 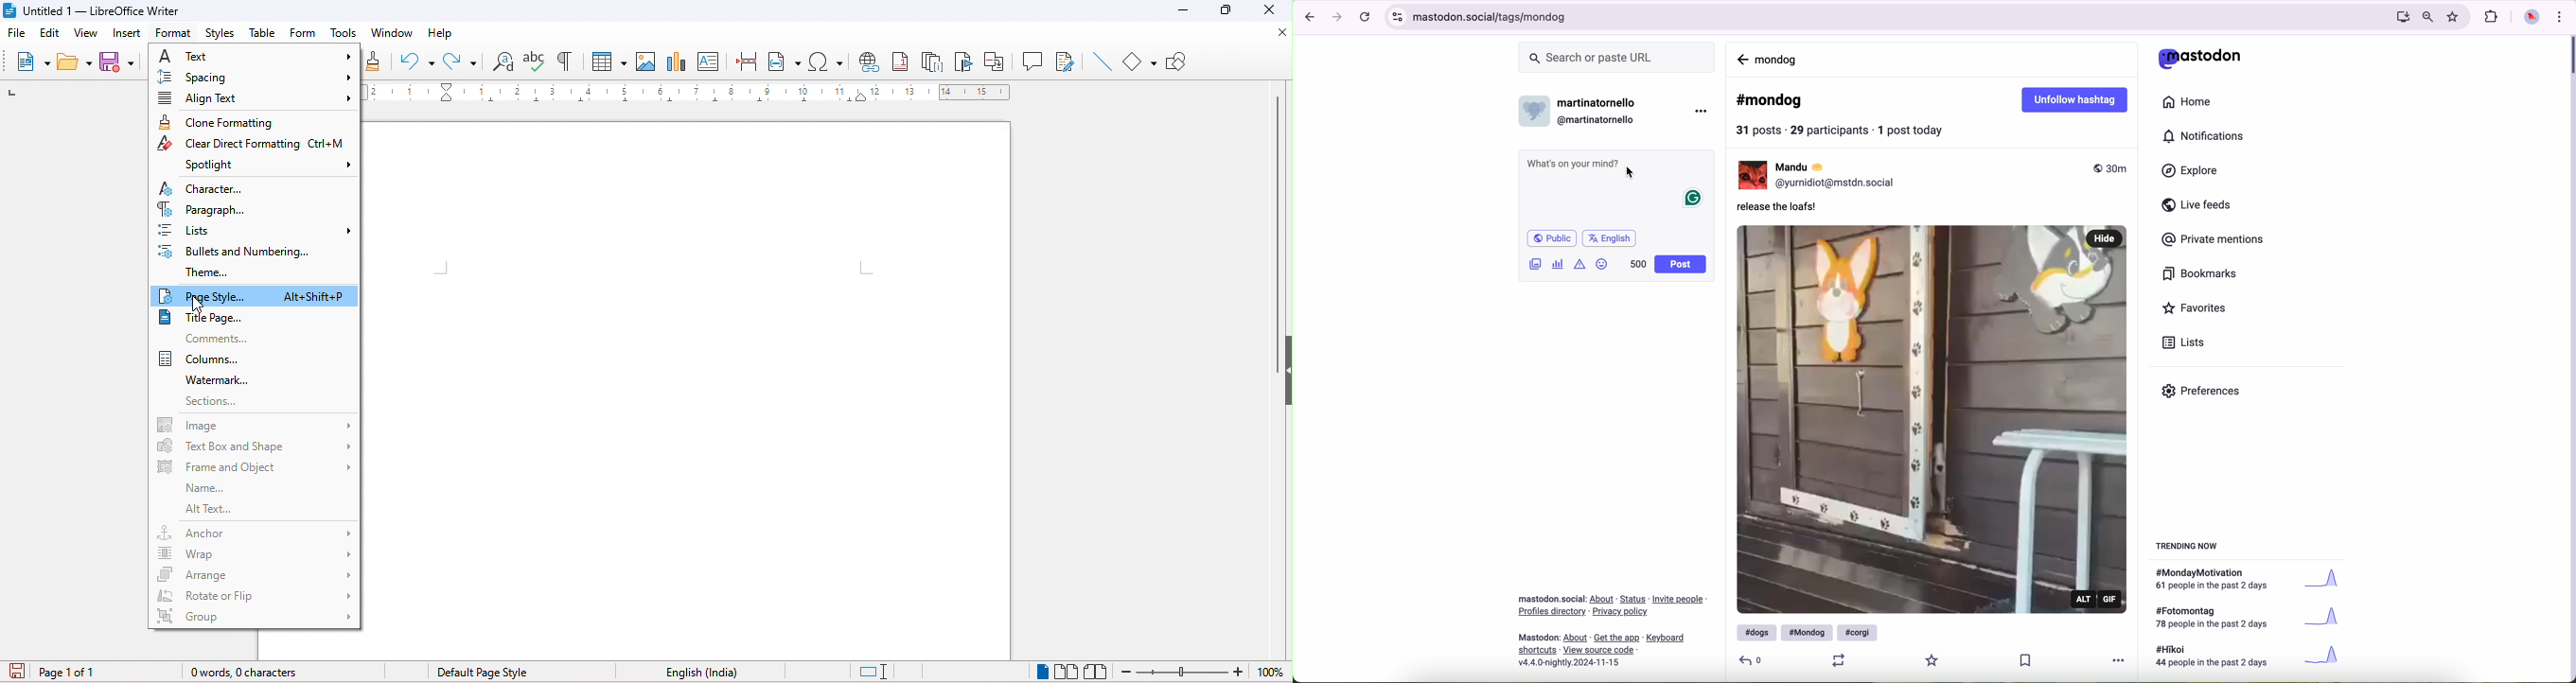 What do you see at coordinates (2215, 618) in the screenshot?
I see `text` at bounding box center [2215, 618].